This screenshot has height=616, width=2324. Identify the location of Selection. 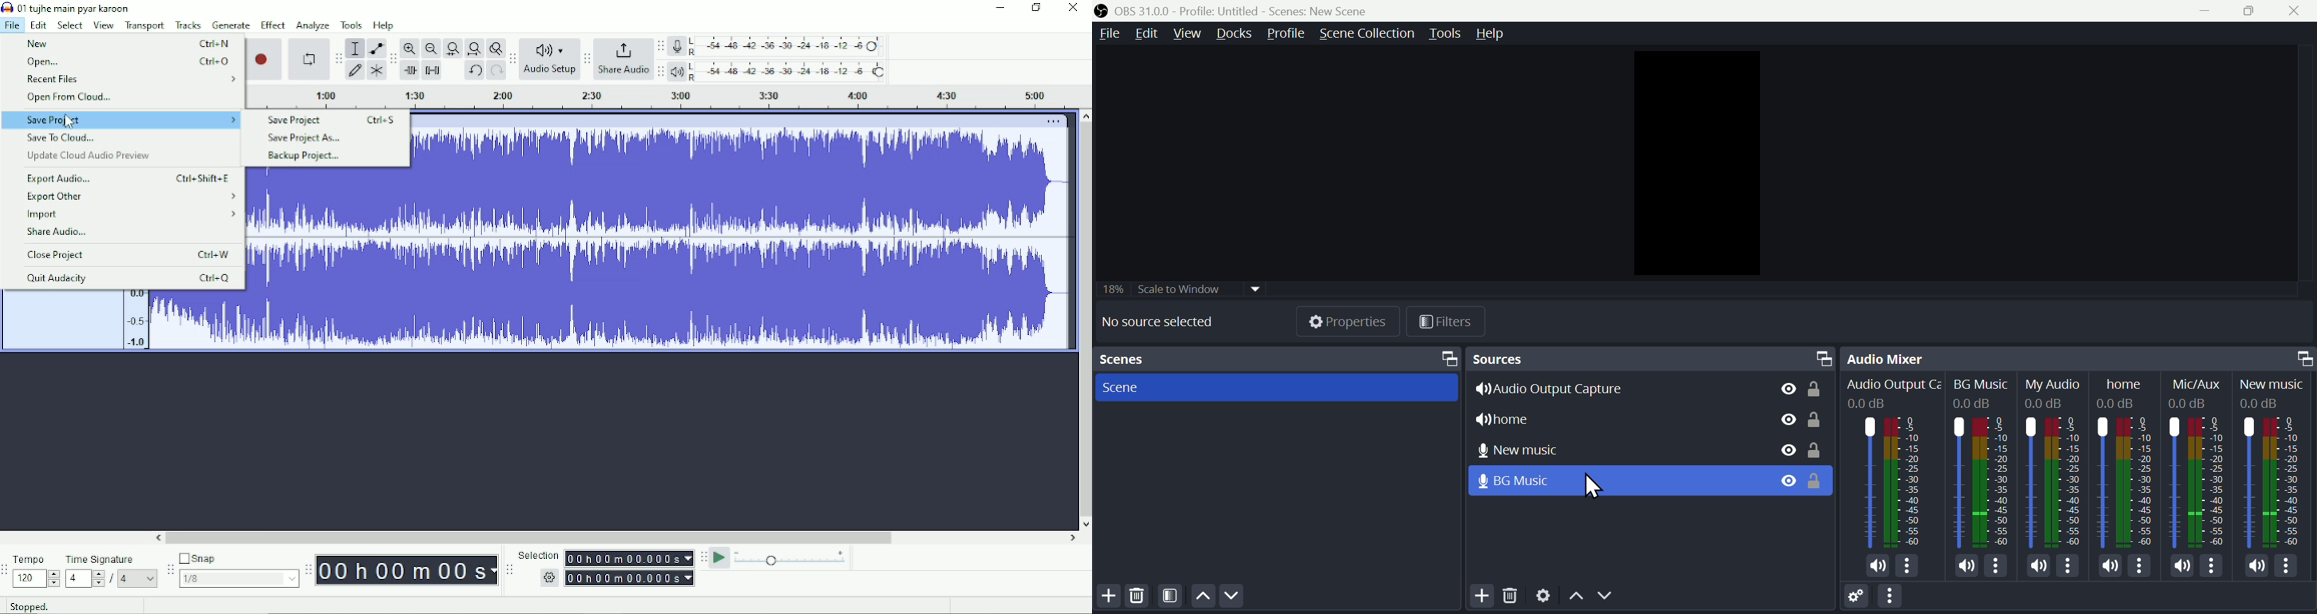
(607, 566).